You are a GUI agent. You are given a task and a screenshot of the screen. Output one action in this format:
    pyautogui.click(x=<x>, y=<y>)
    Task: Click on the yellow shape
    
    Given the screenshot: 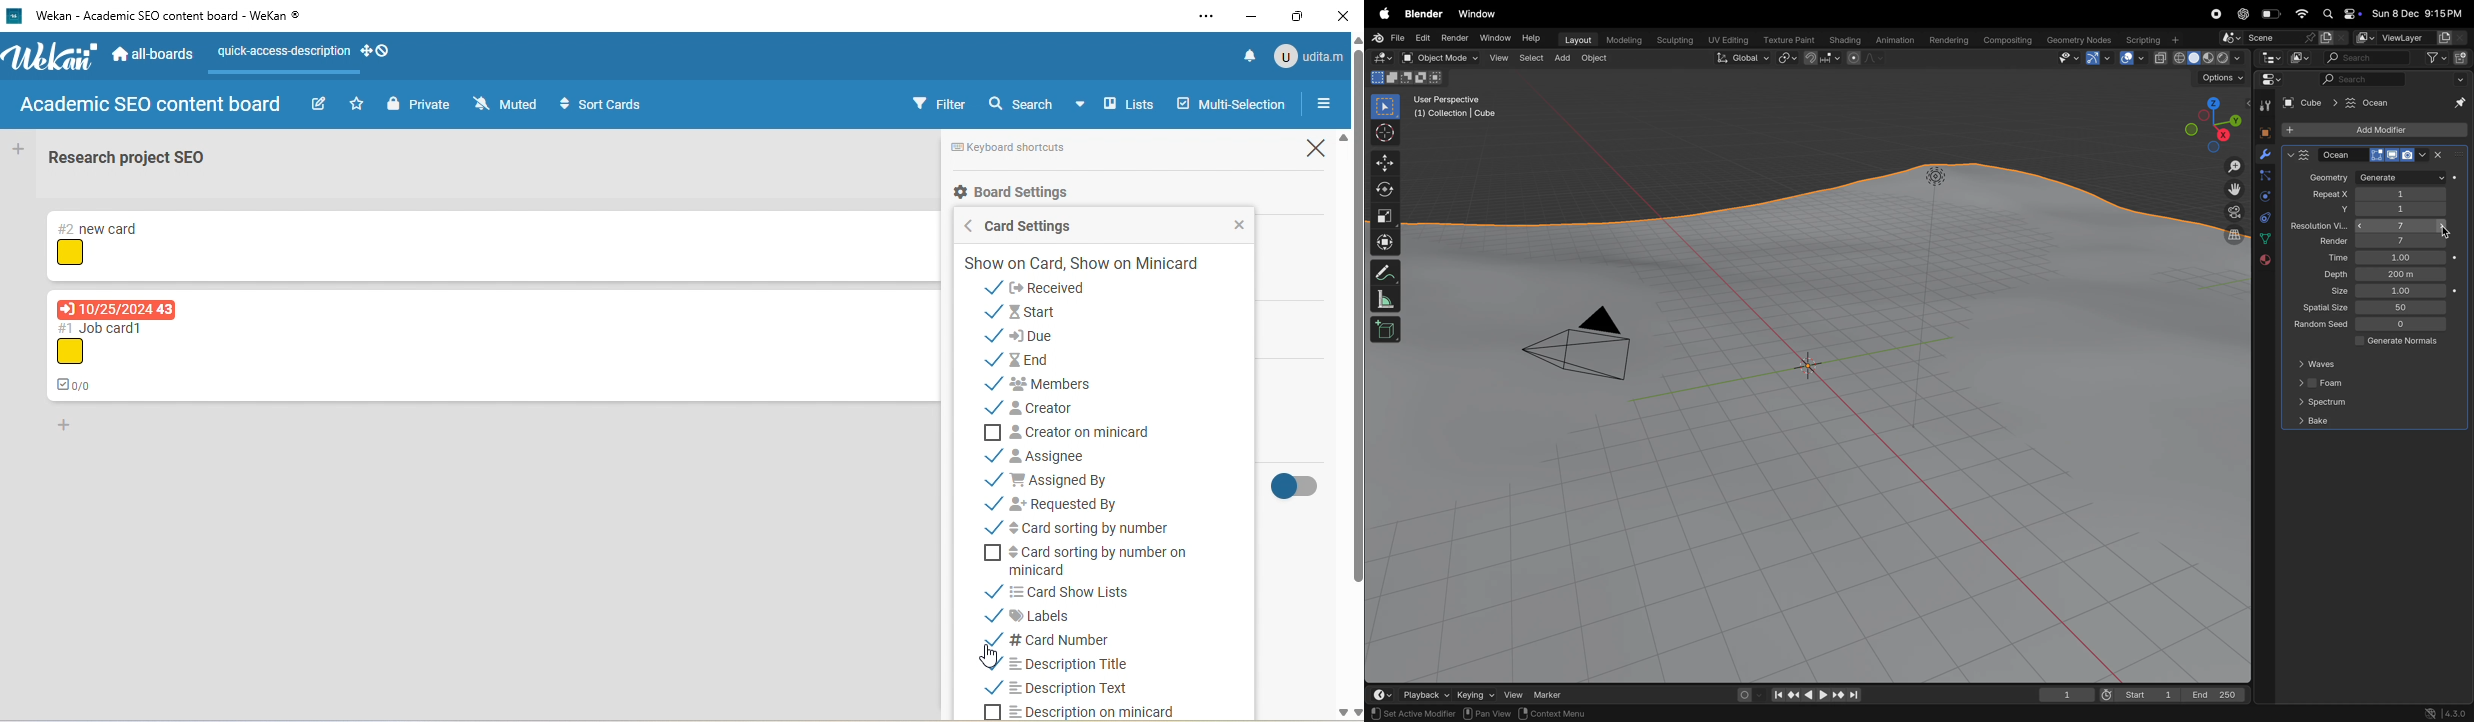 What is the action you would take?
    pyautogui.click(x=72, y=352)
    